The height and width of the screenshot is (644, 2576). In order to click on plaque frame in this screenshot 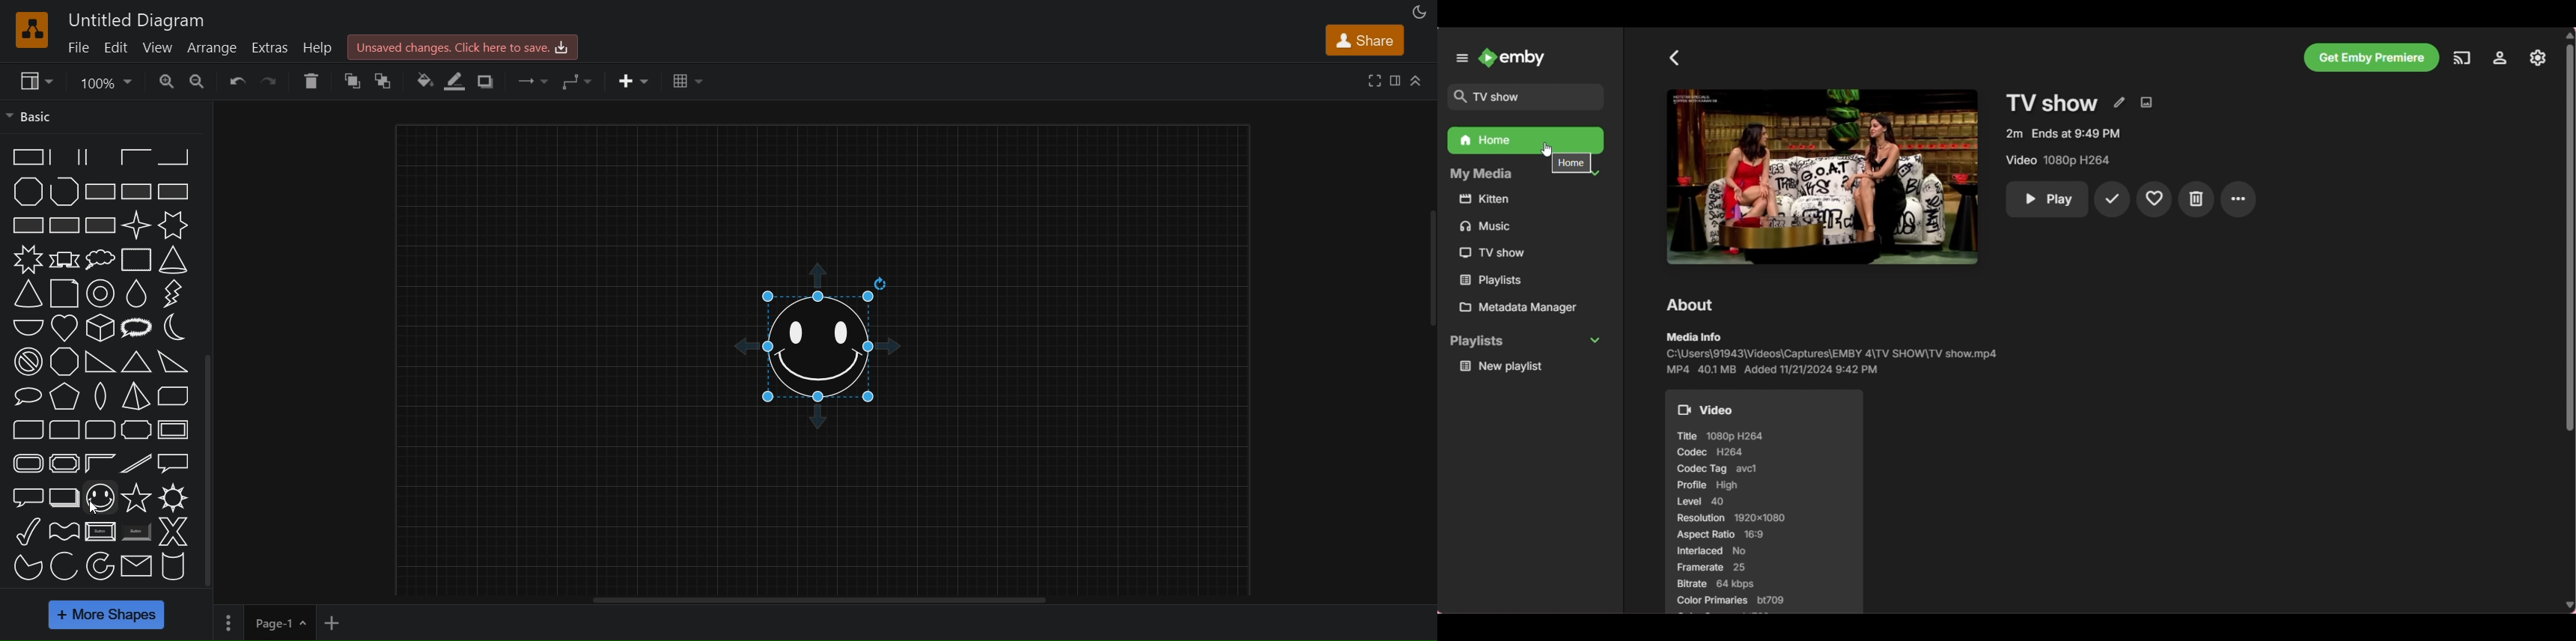, I will do `click(64, 464)`.